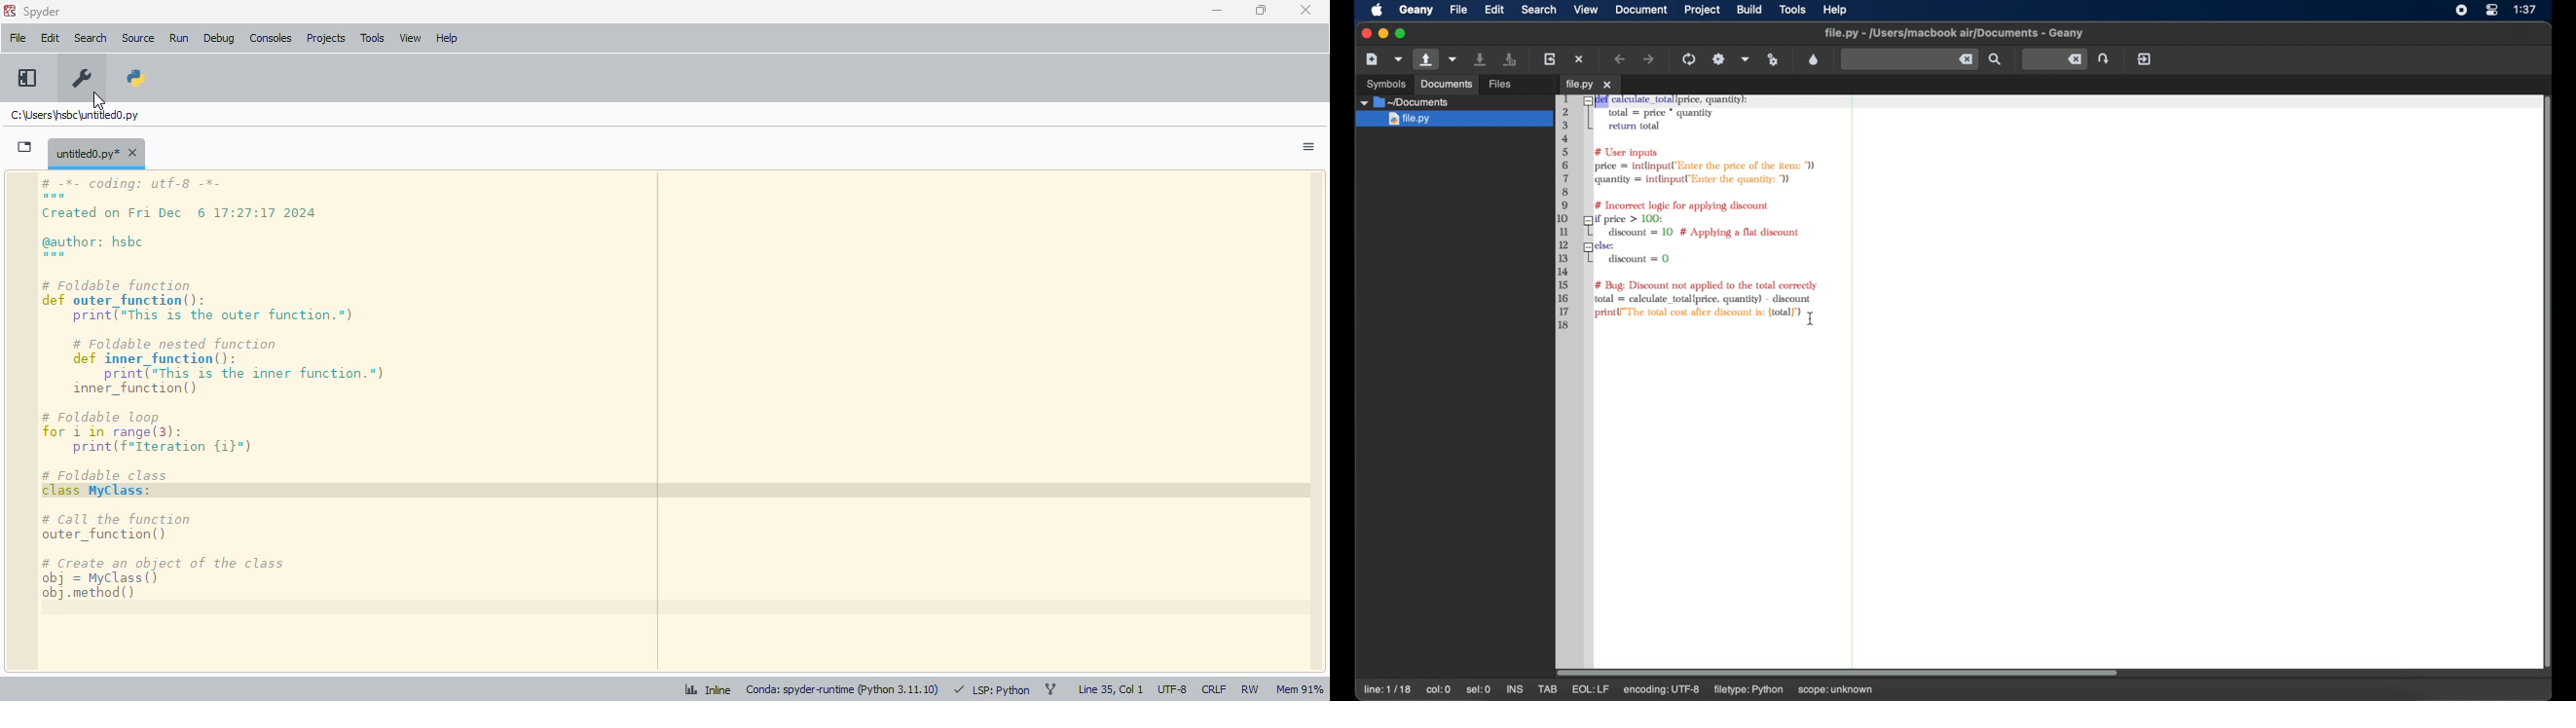 This screenshot has width=2576, height=728. Describe the element at coordinates (83, 79) in the screenshot. I see `preferences` at that location.